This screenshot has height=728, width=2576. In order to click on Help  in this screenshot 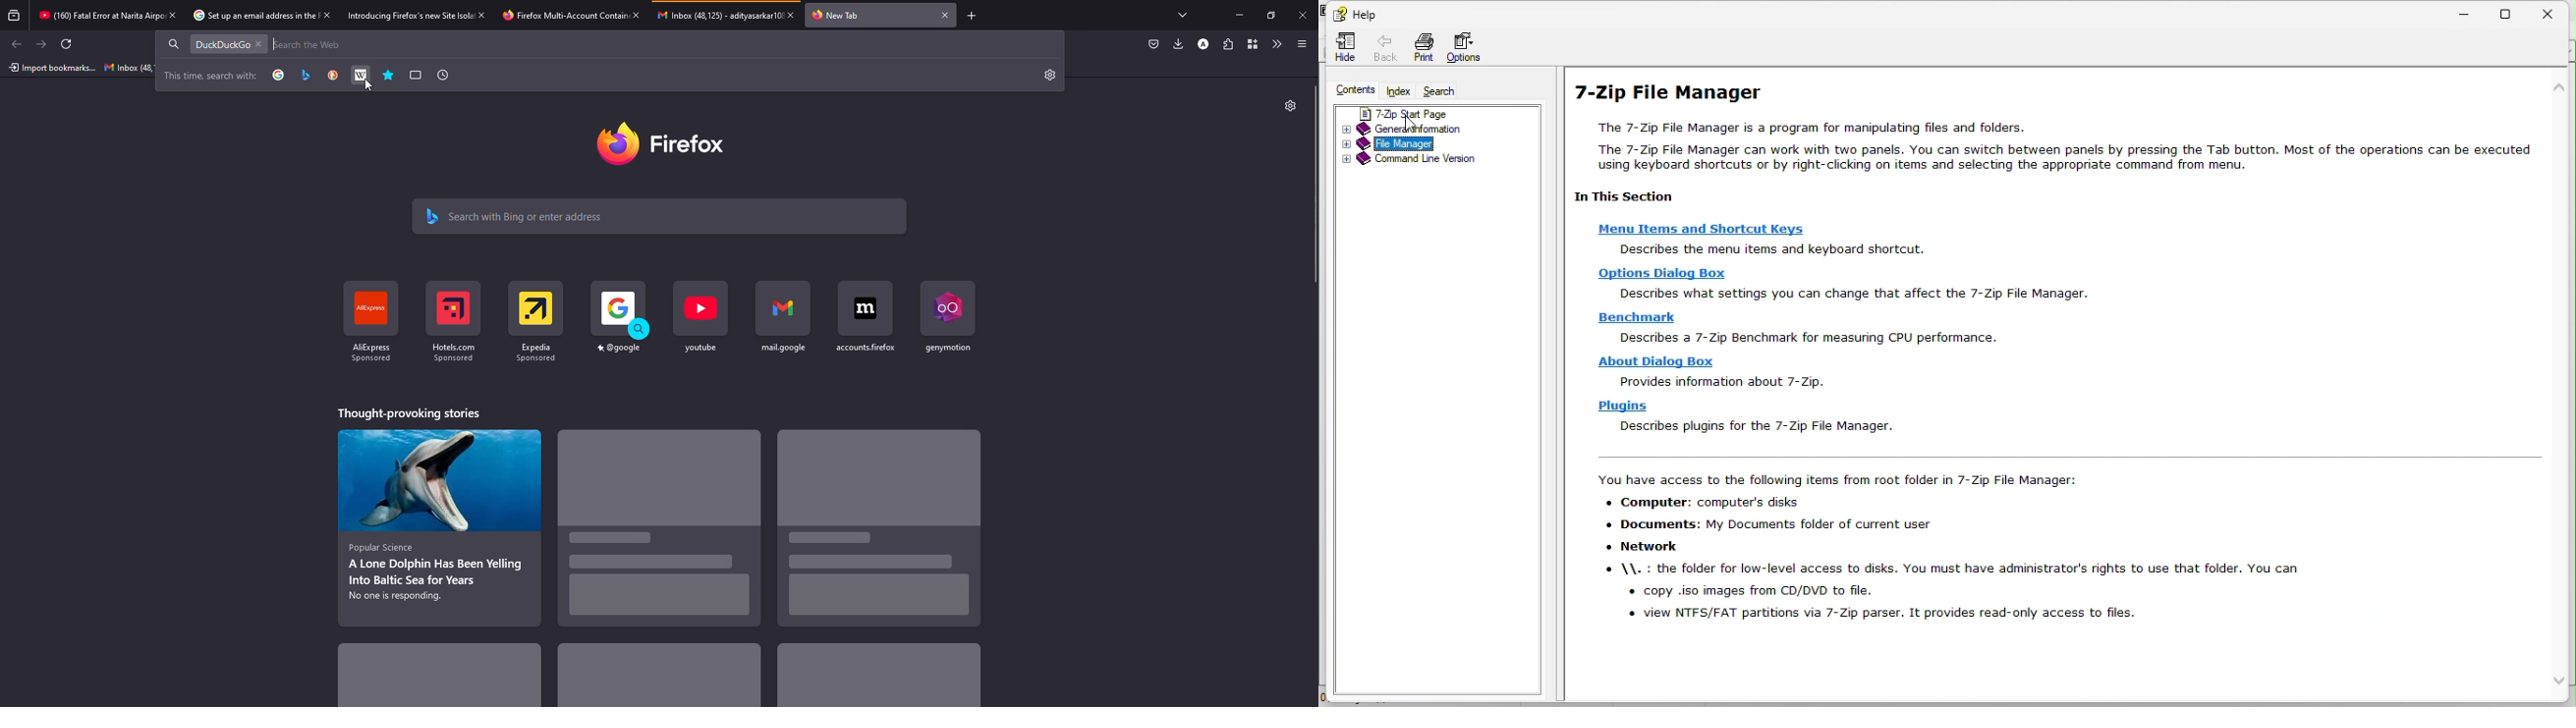, I will do `click(1357, 13)`.